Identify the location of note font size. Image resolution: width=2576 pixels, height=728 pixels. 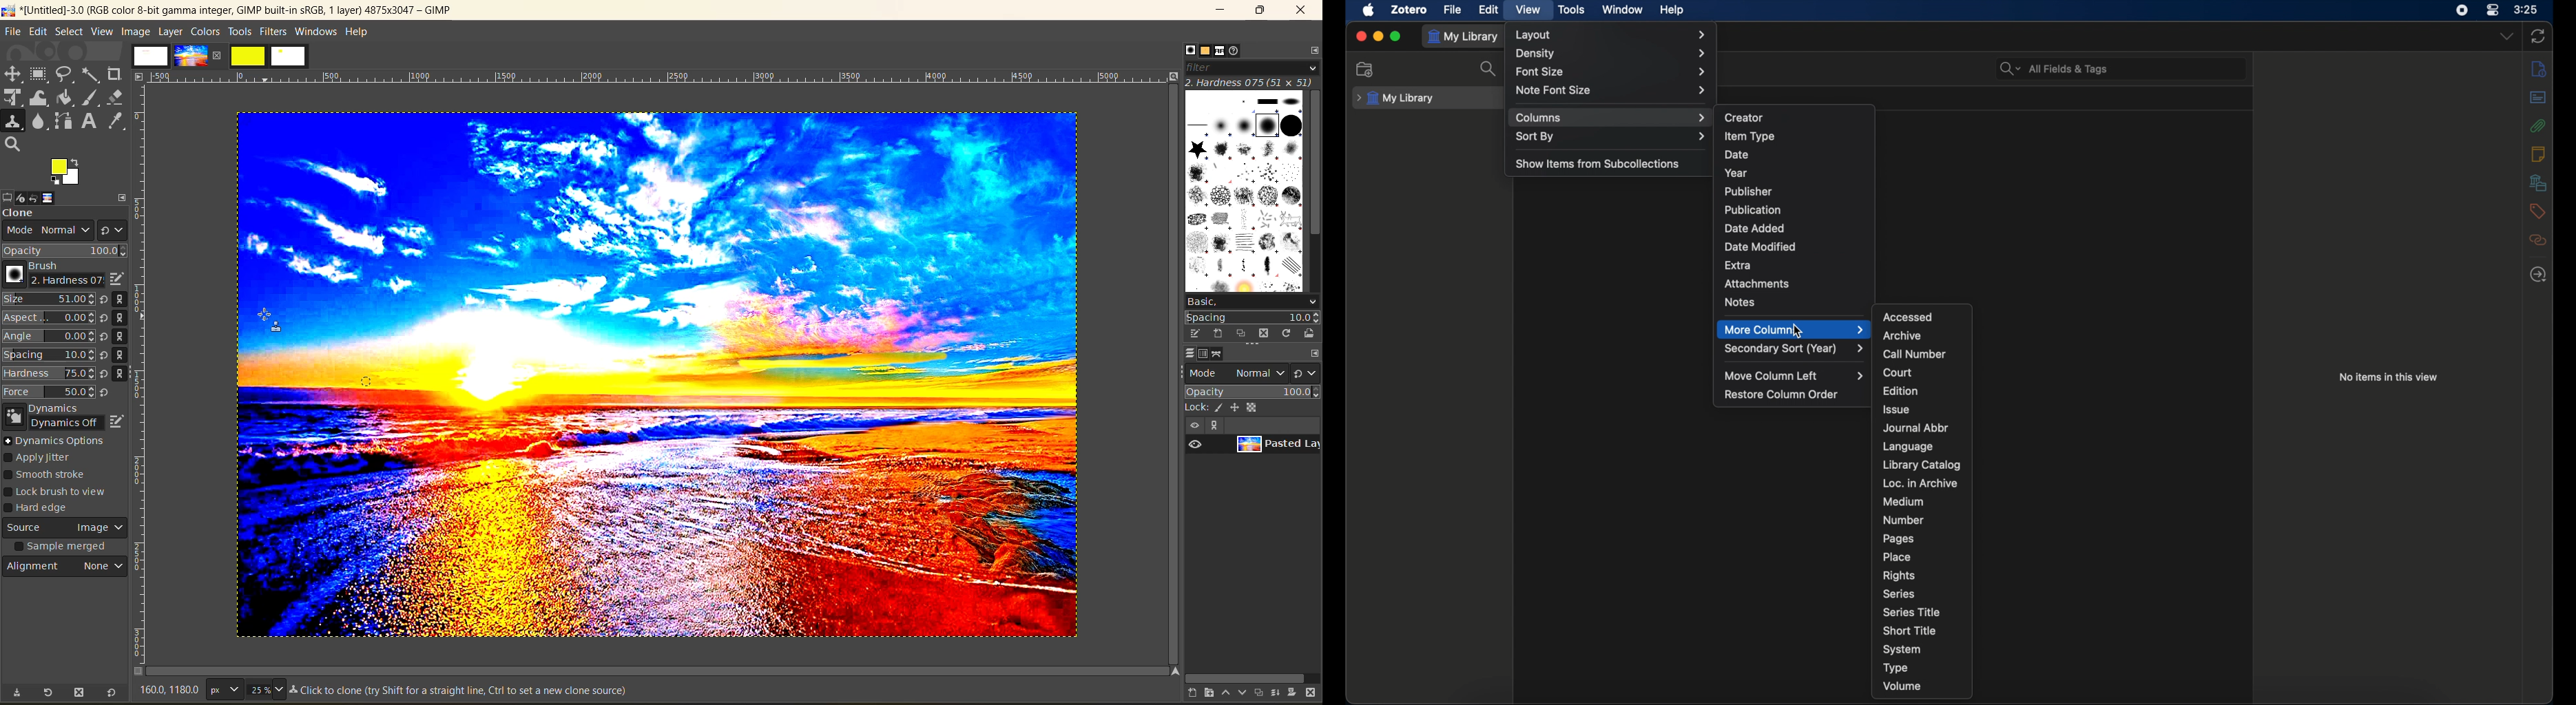
(1612, 91).